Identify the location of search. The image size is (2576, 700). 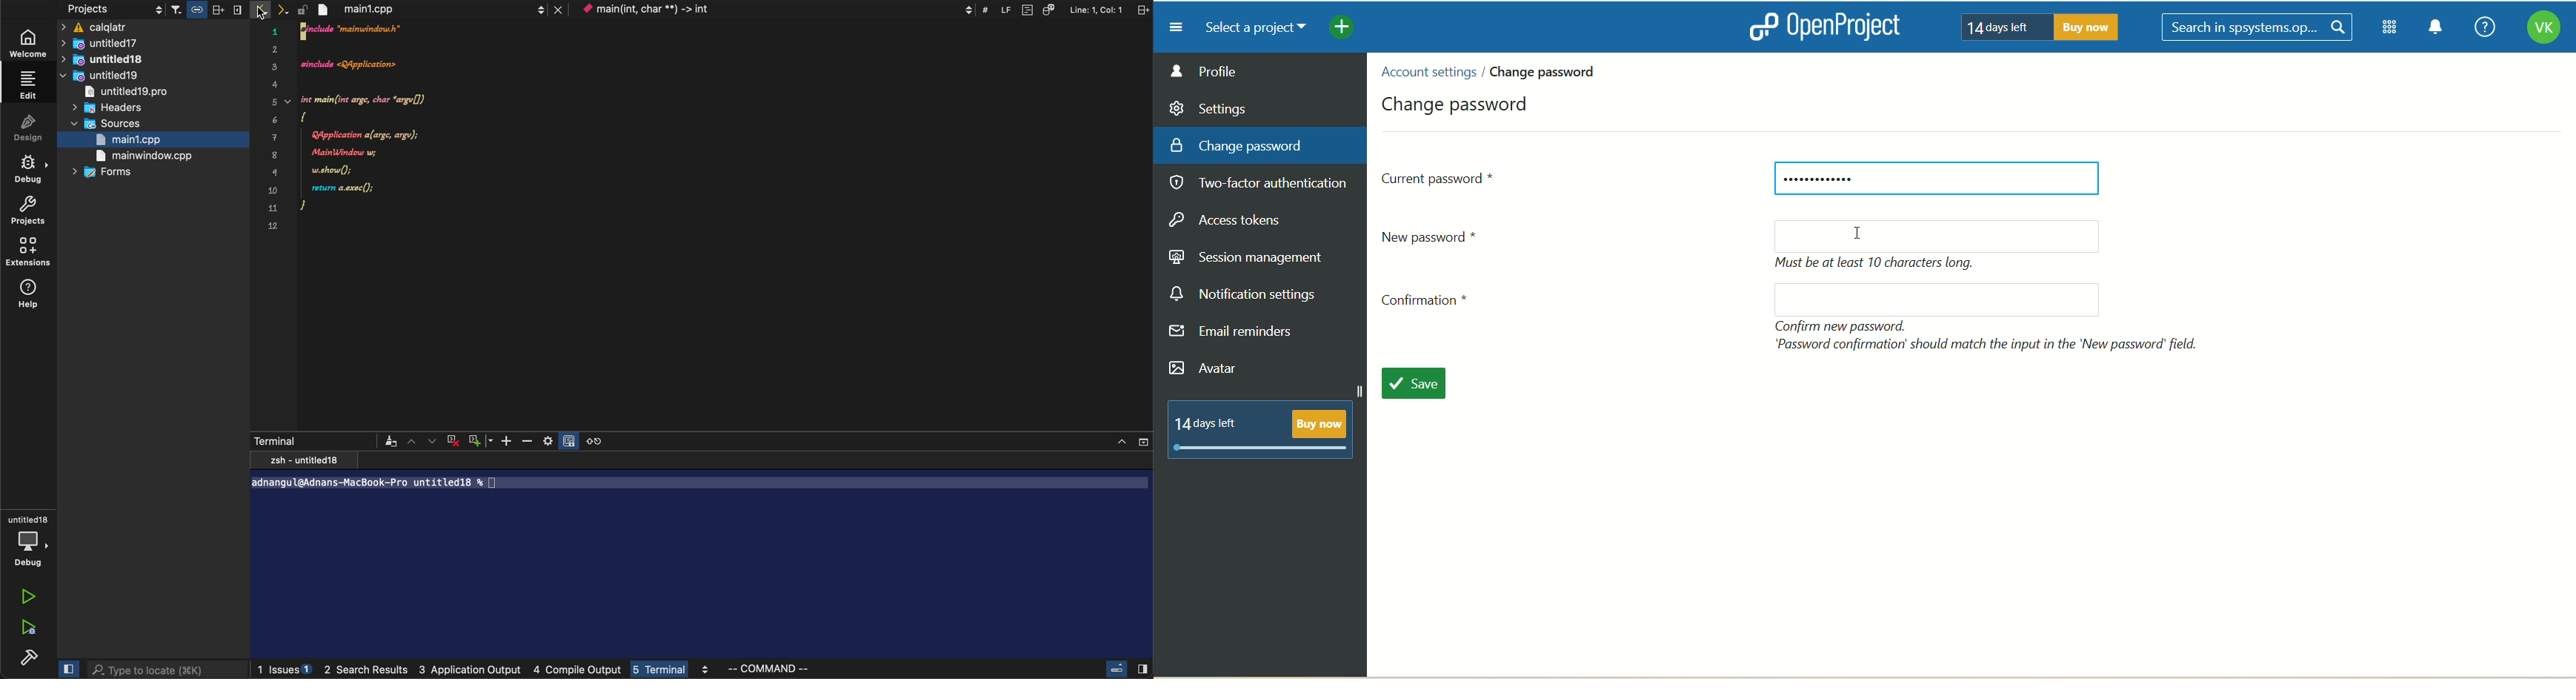
(2260, 28).